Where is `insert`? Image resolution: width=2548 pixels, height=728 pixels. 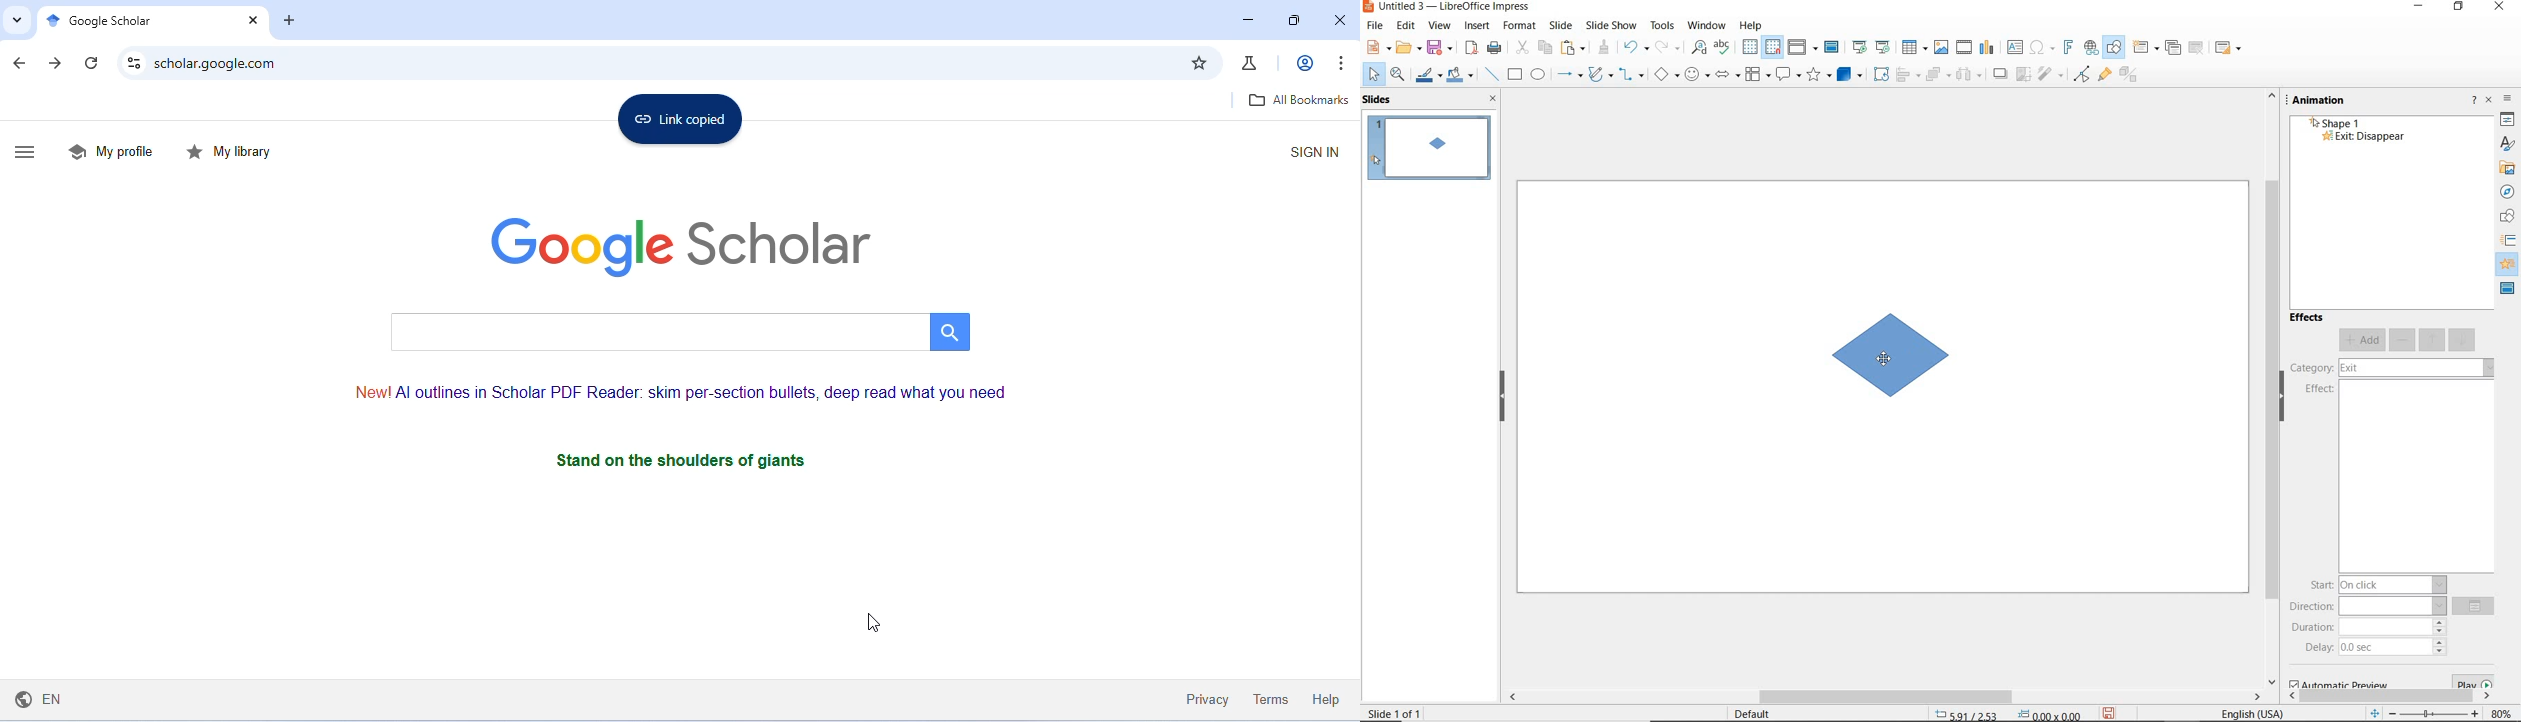
insert is located at coordinates (1478, 27).